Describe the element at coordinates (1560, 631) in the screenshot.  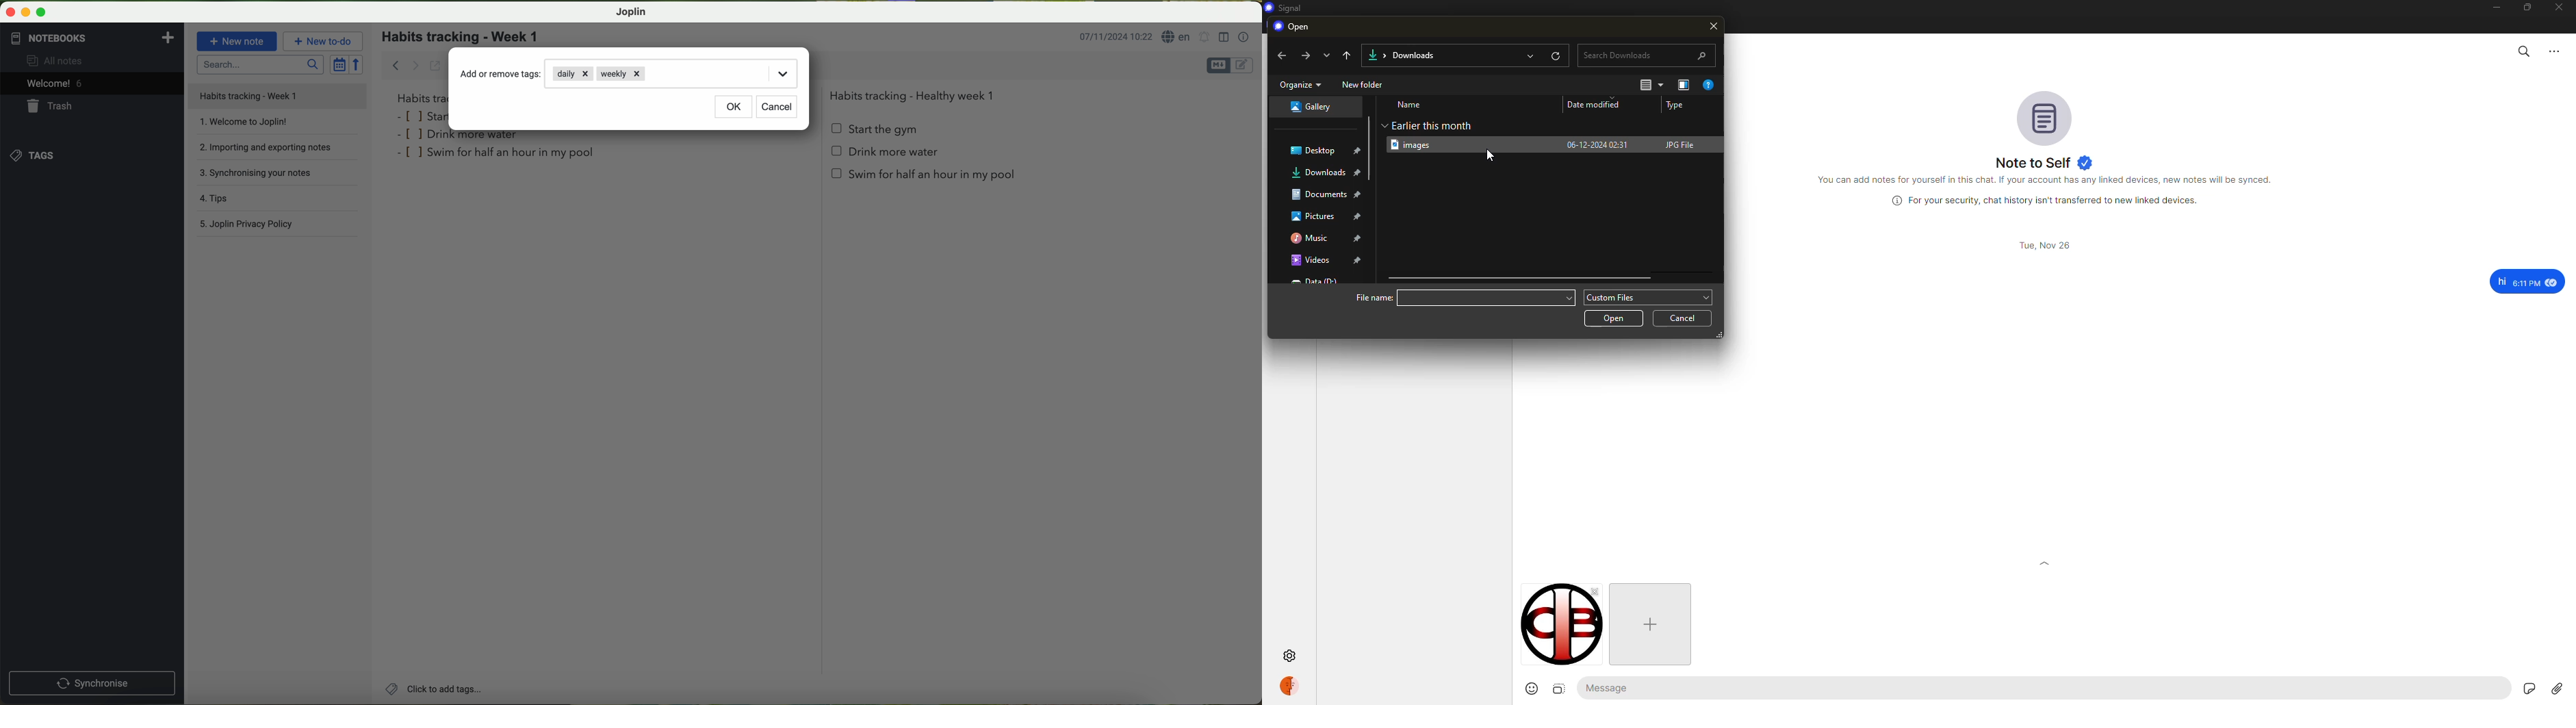
I see `image` at that location.